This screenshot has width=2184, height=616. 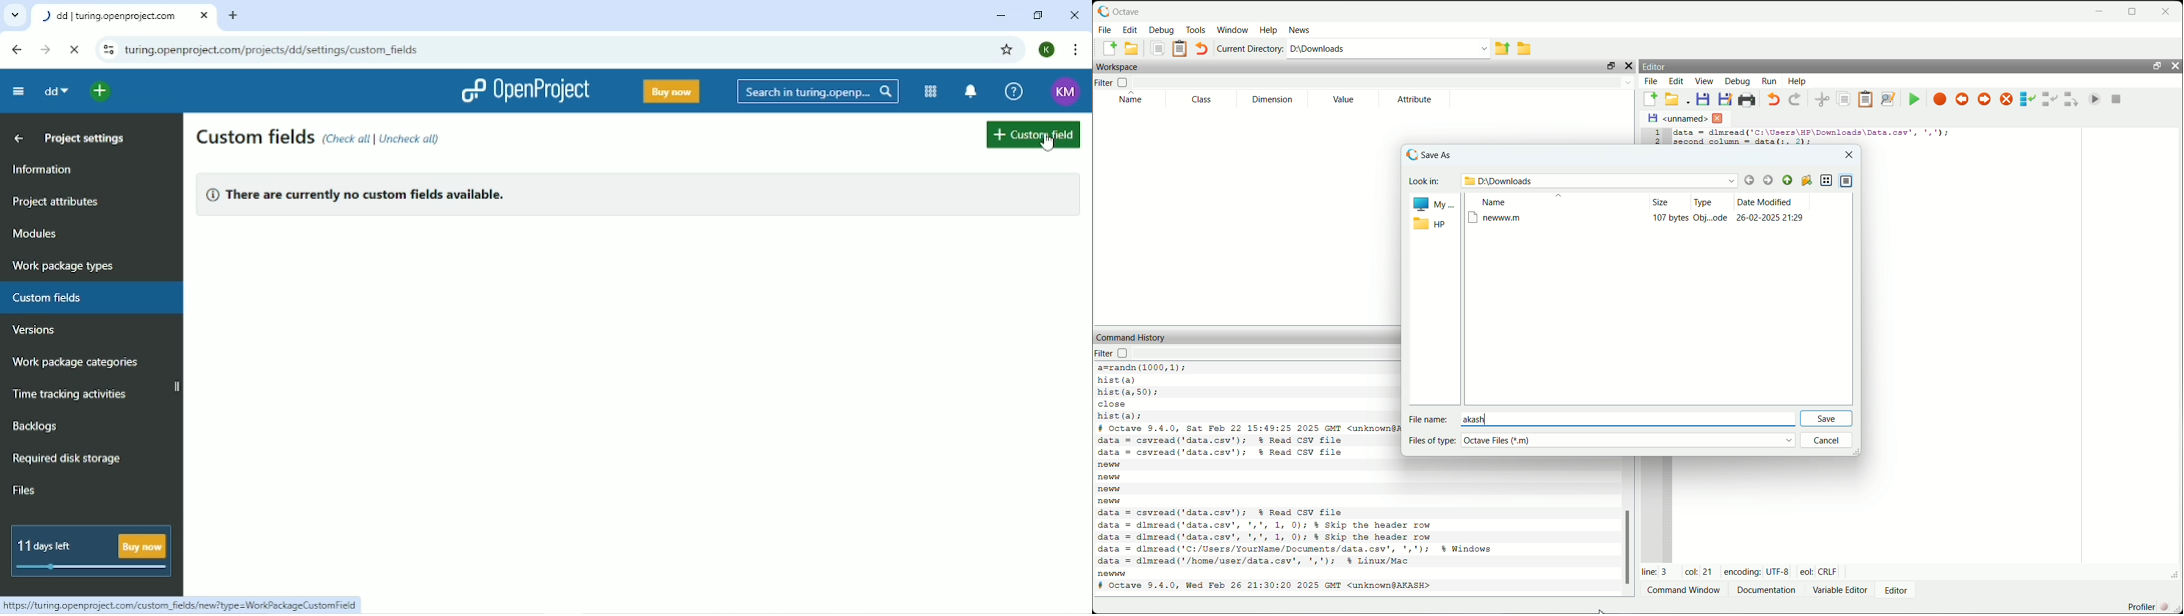 I want to click on current directory, so click(x=1250, y=49).